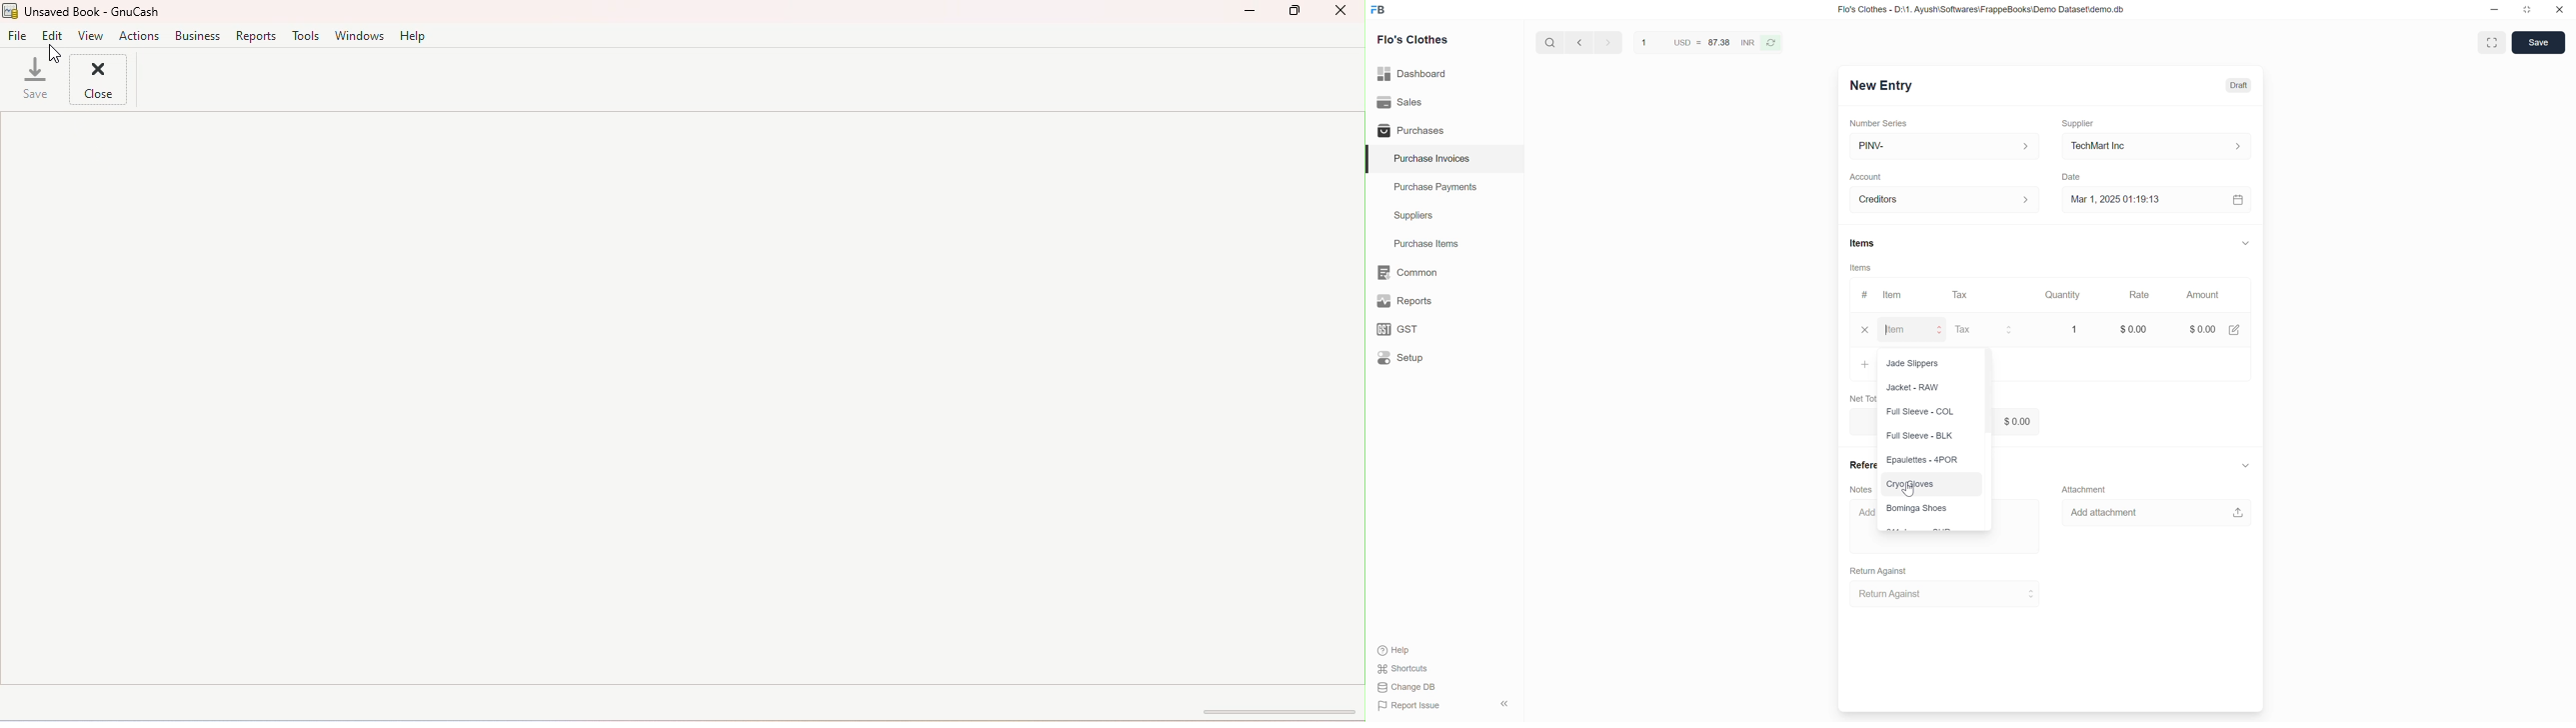 The image size is (2576, 728). Describe the element at coordinates (1425, 159) in the screenshot. I see `Purchase Invoices` at that location.